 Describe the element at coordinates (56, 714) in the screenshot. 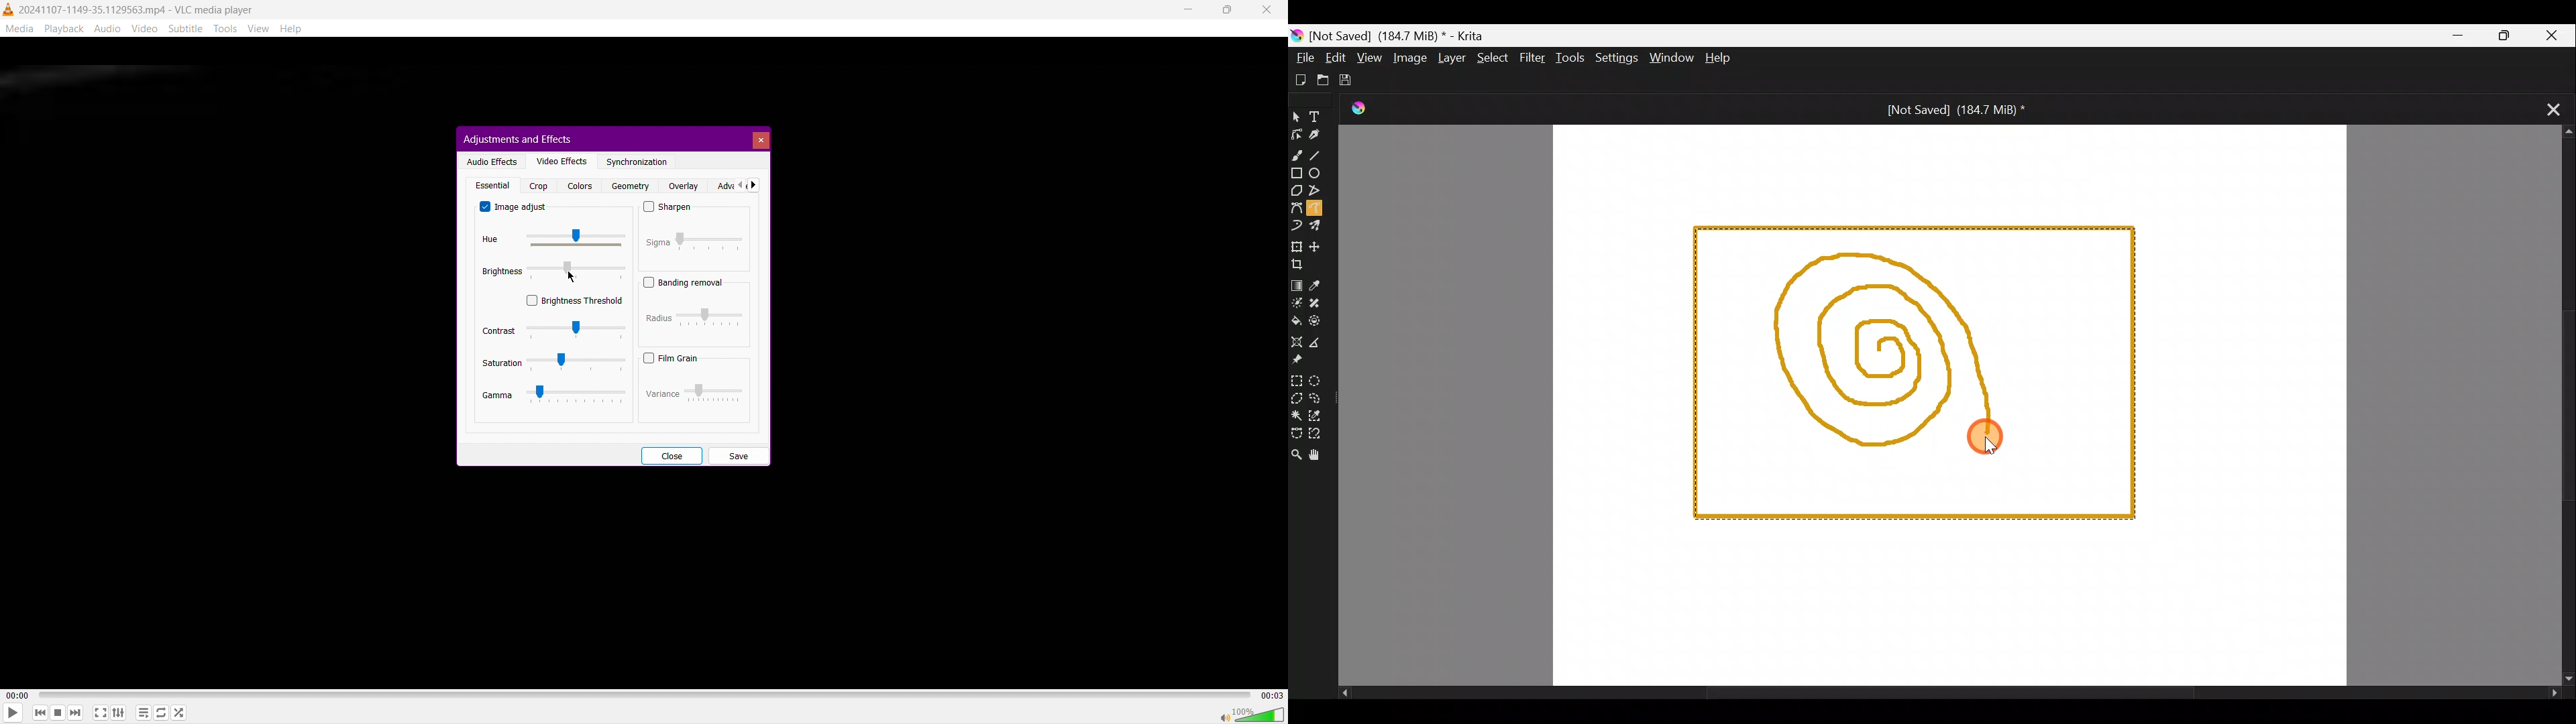

I see `Stop` at that location.